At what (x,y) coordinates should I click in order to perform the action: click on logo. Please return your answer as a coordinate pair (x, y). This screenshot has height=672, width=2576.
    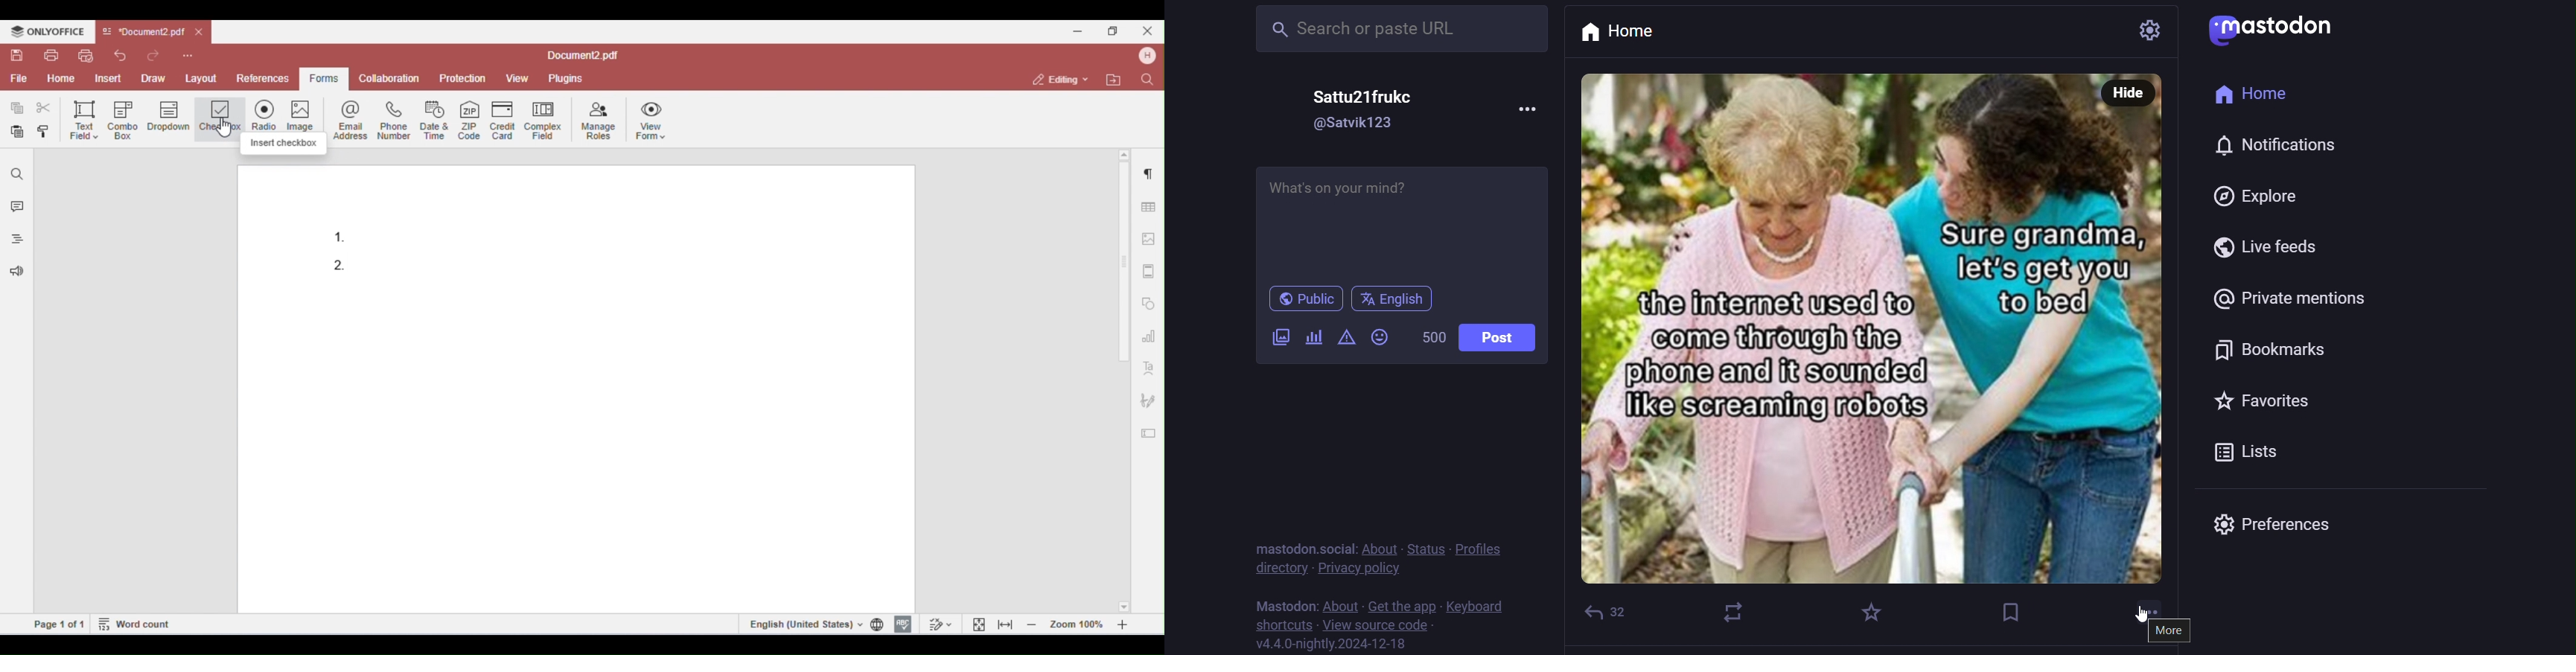
    Looking at the image, I should click on (2270, 28).